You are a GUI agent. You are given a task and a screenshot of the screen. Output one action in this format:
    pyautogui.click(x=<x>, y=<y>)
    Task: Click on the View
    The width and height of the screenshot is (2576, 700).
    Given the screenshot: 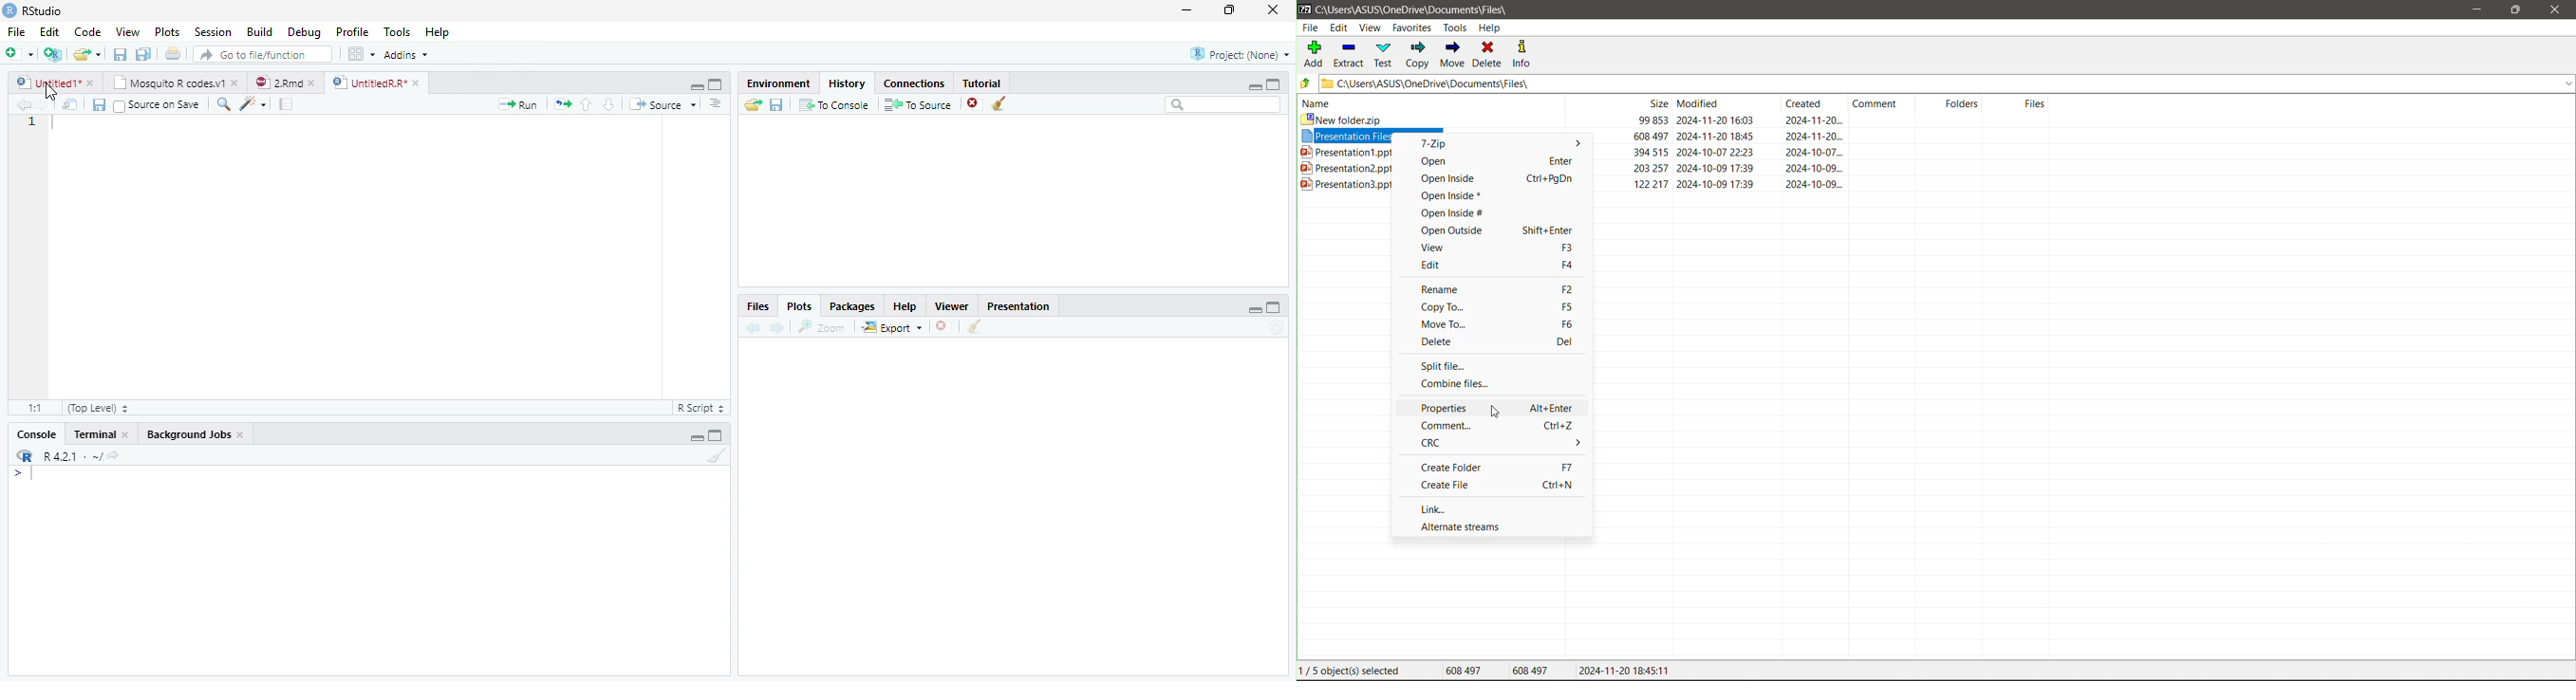 What is the action you would take?
    pyautogui.click(x=126, y=32)
    